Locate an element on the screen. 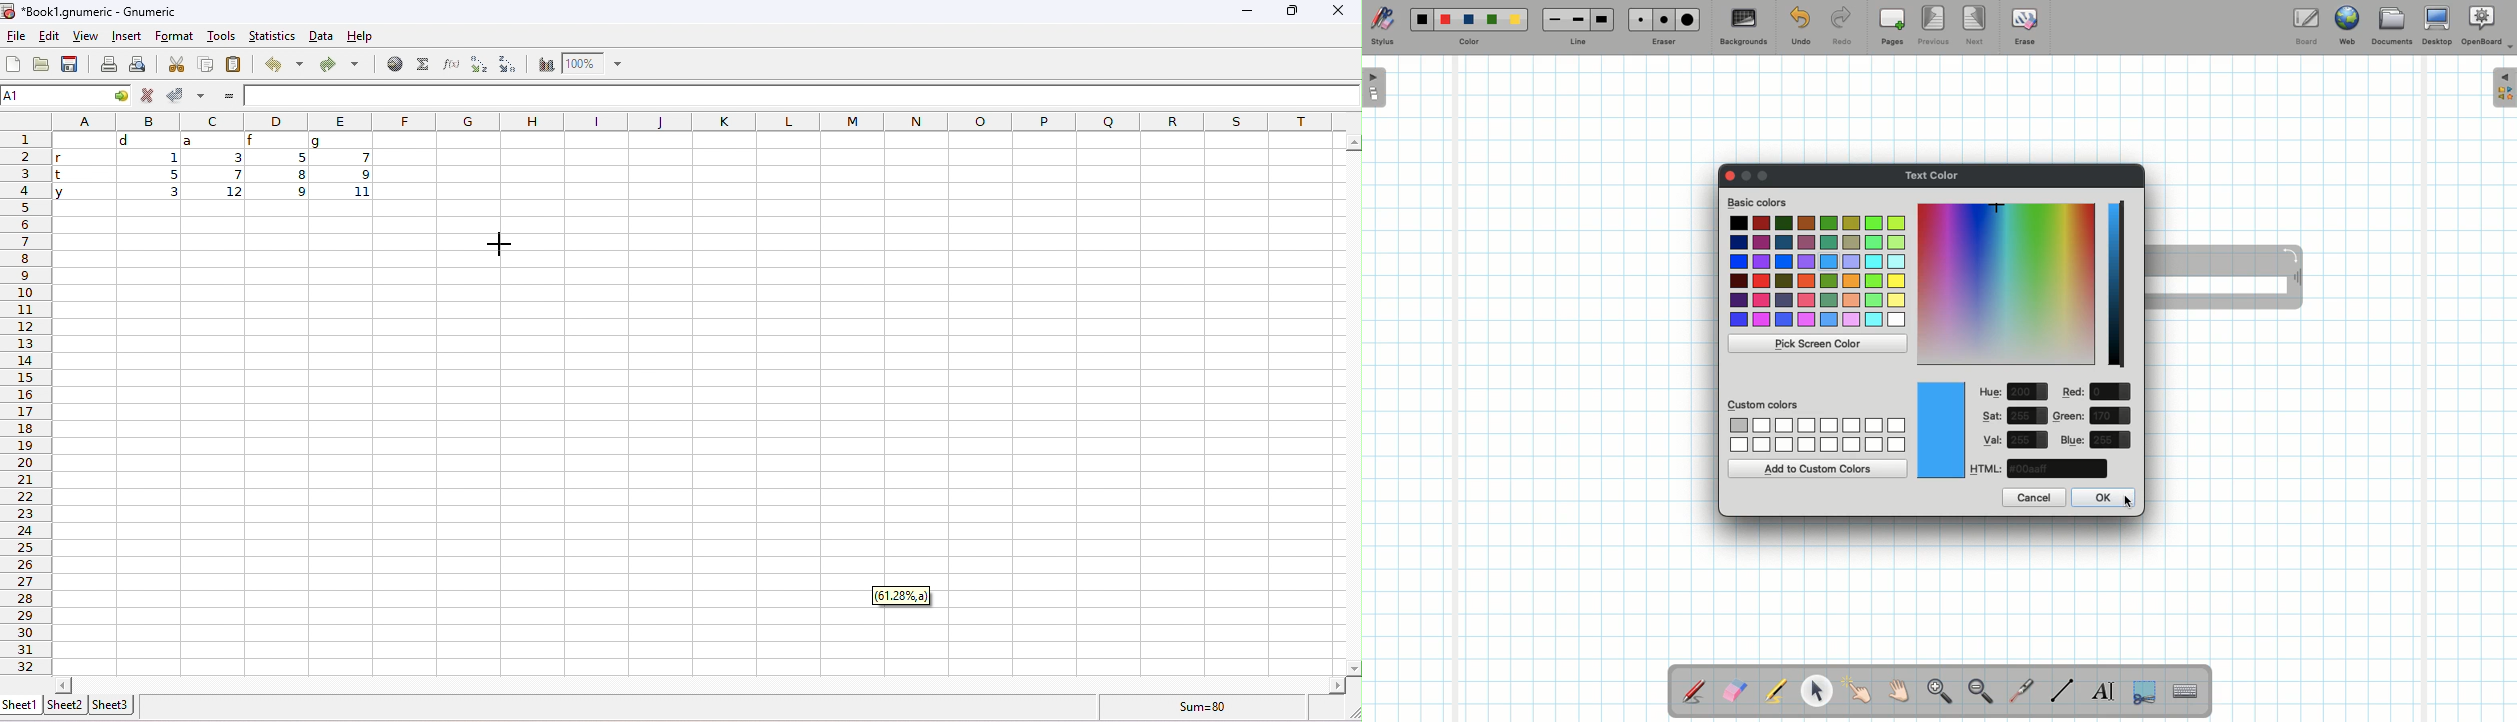 The width and height of the screenshot is (2520, 728). paste is located at coordinates (234, 63).